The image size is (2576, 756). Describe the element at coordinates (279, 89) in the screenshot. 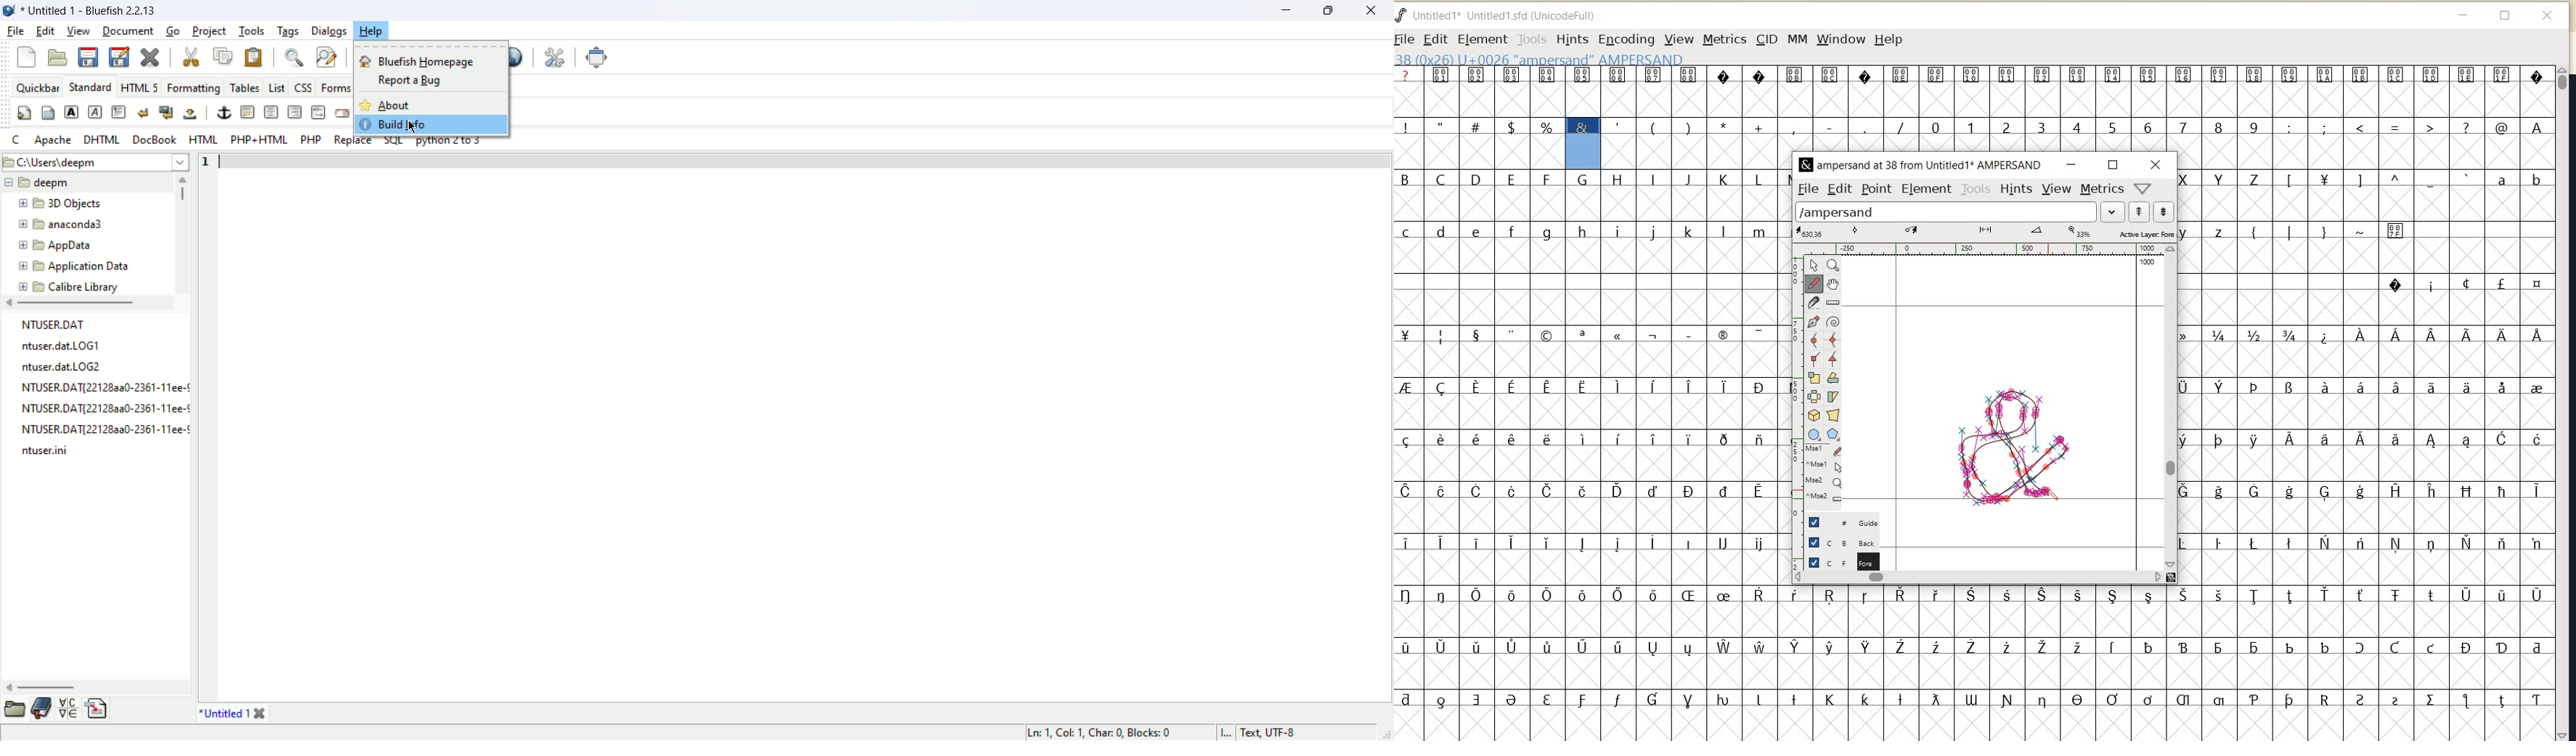

I see `list` at that location.